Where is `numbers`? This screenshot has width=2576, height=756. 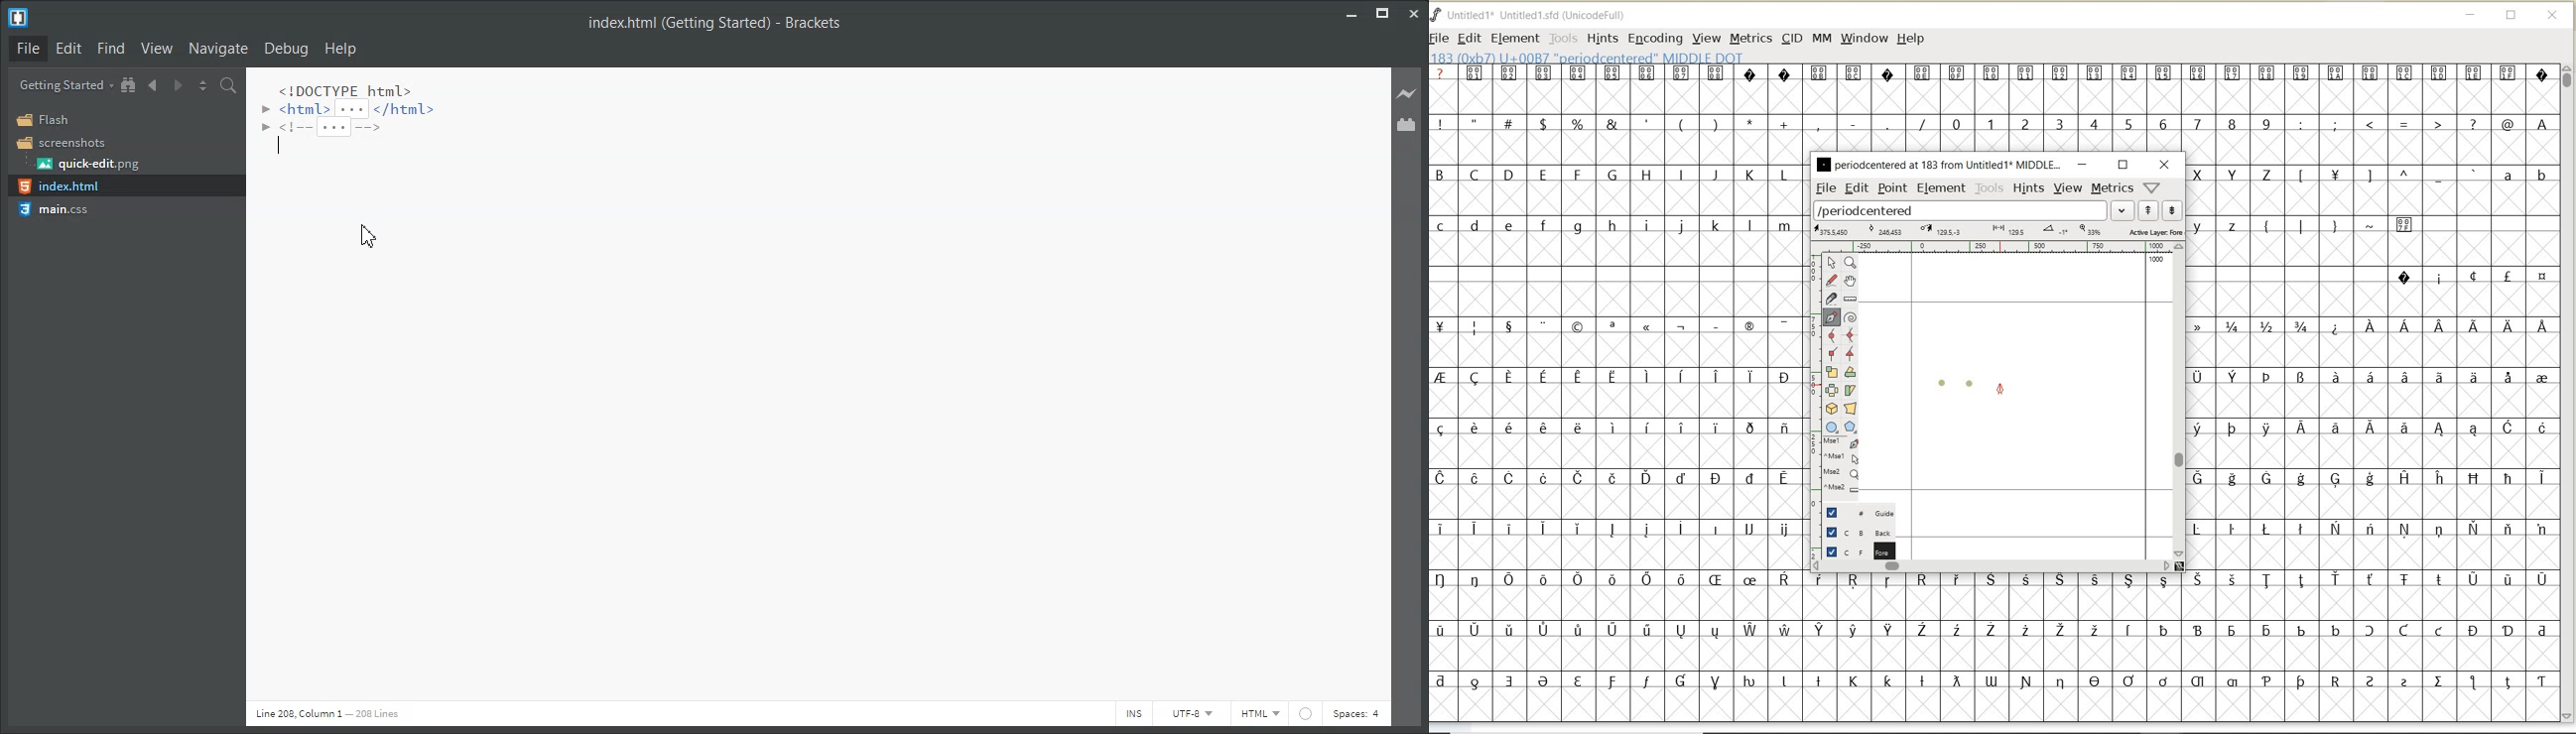 numbers is located at coordinates (2108, 123).